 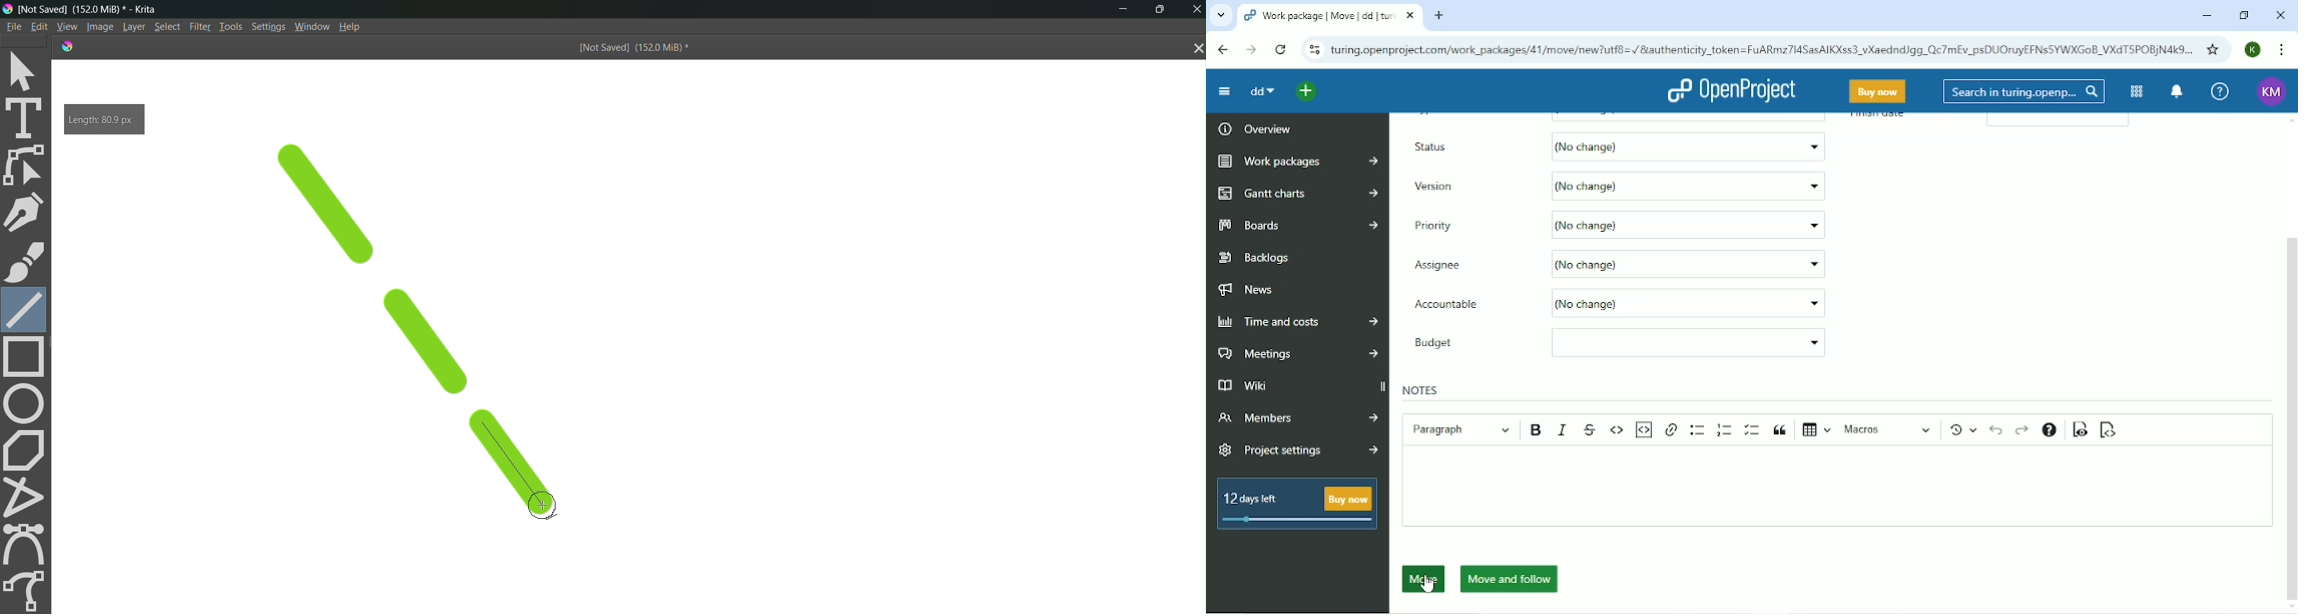 What do you see at coordinates (1420, 589) in the screenshot?
I see `cursor` at bounding box center [1420, 589].